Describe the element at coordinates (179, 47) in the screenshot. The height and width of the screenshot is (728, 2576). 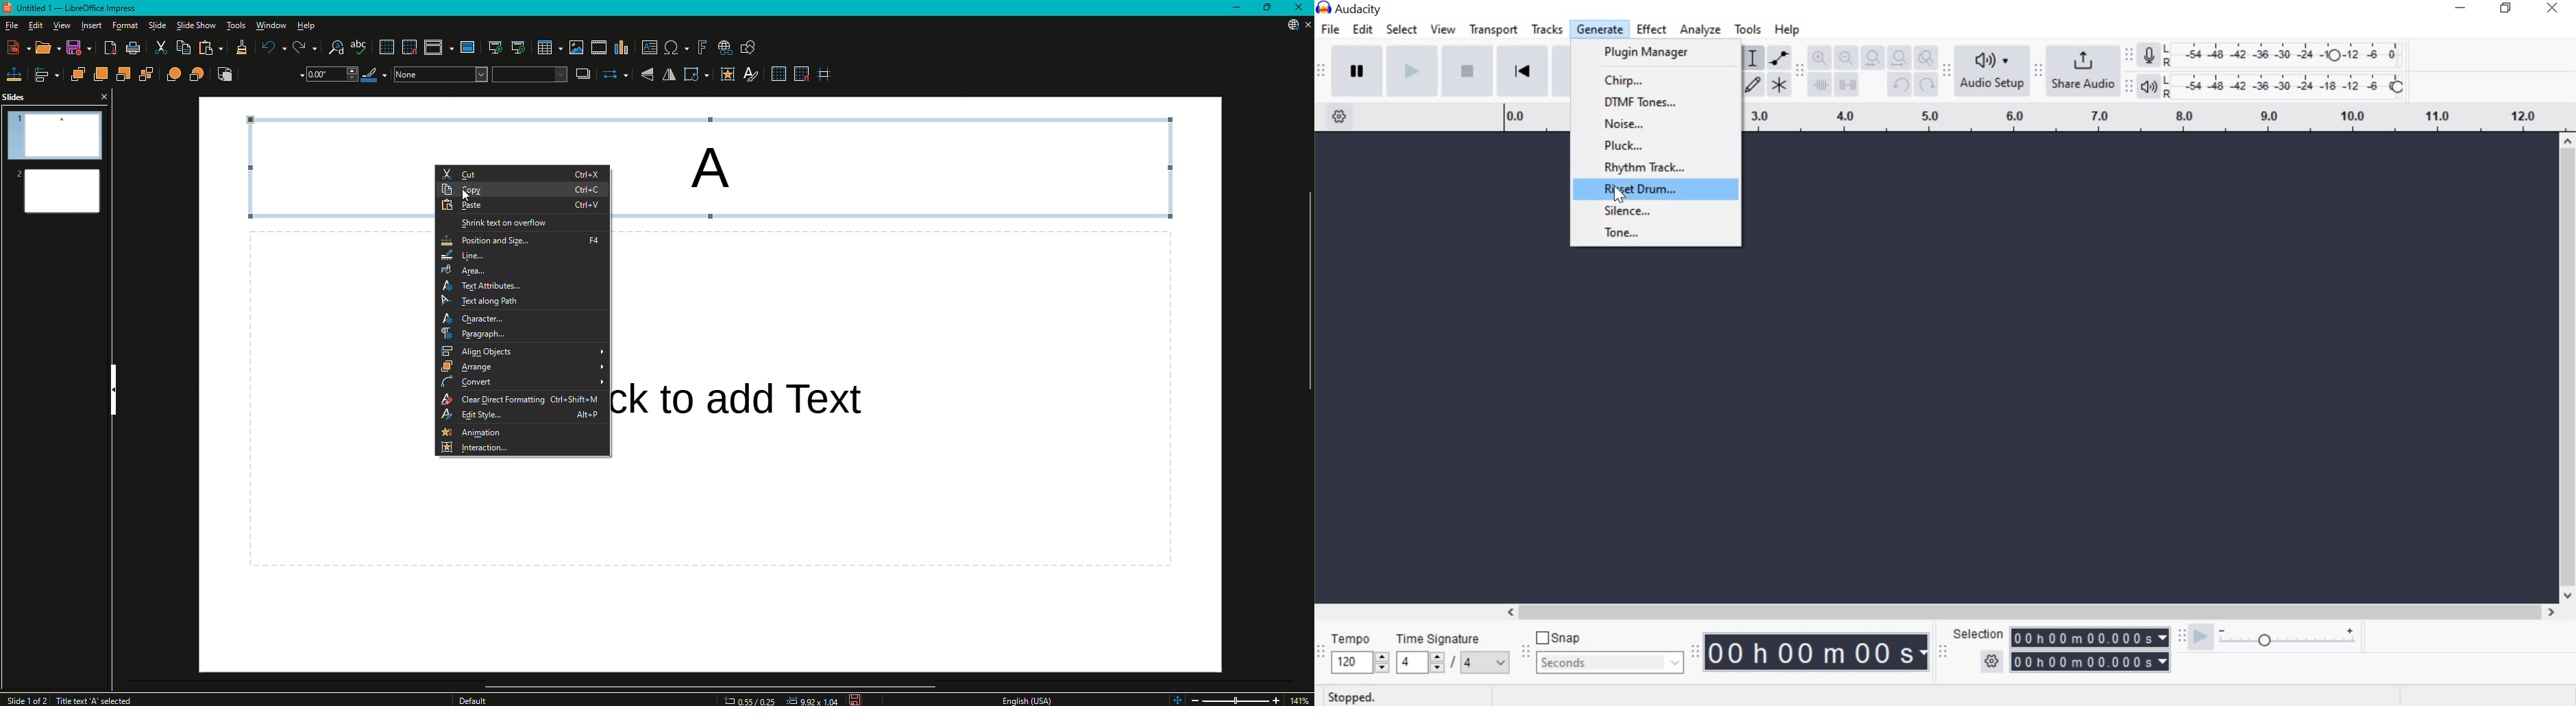
I see `Copy` at that location.